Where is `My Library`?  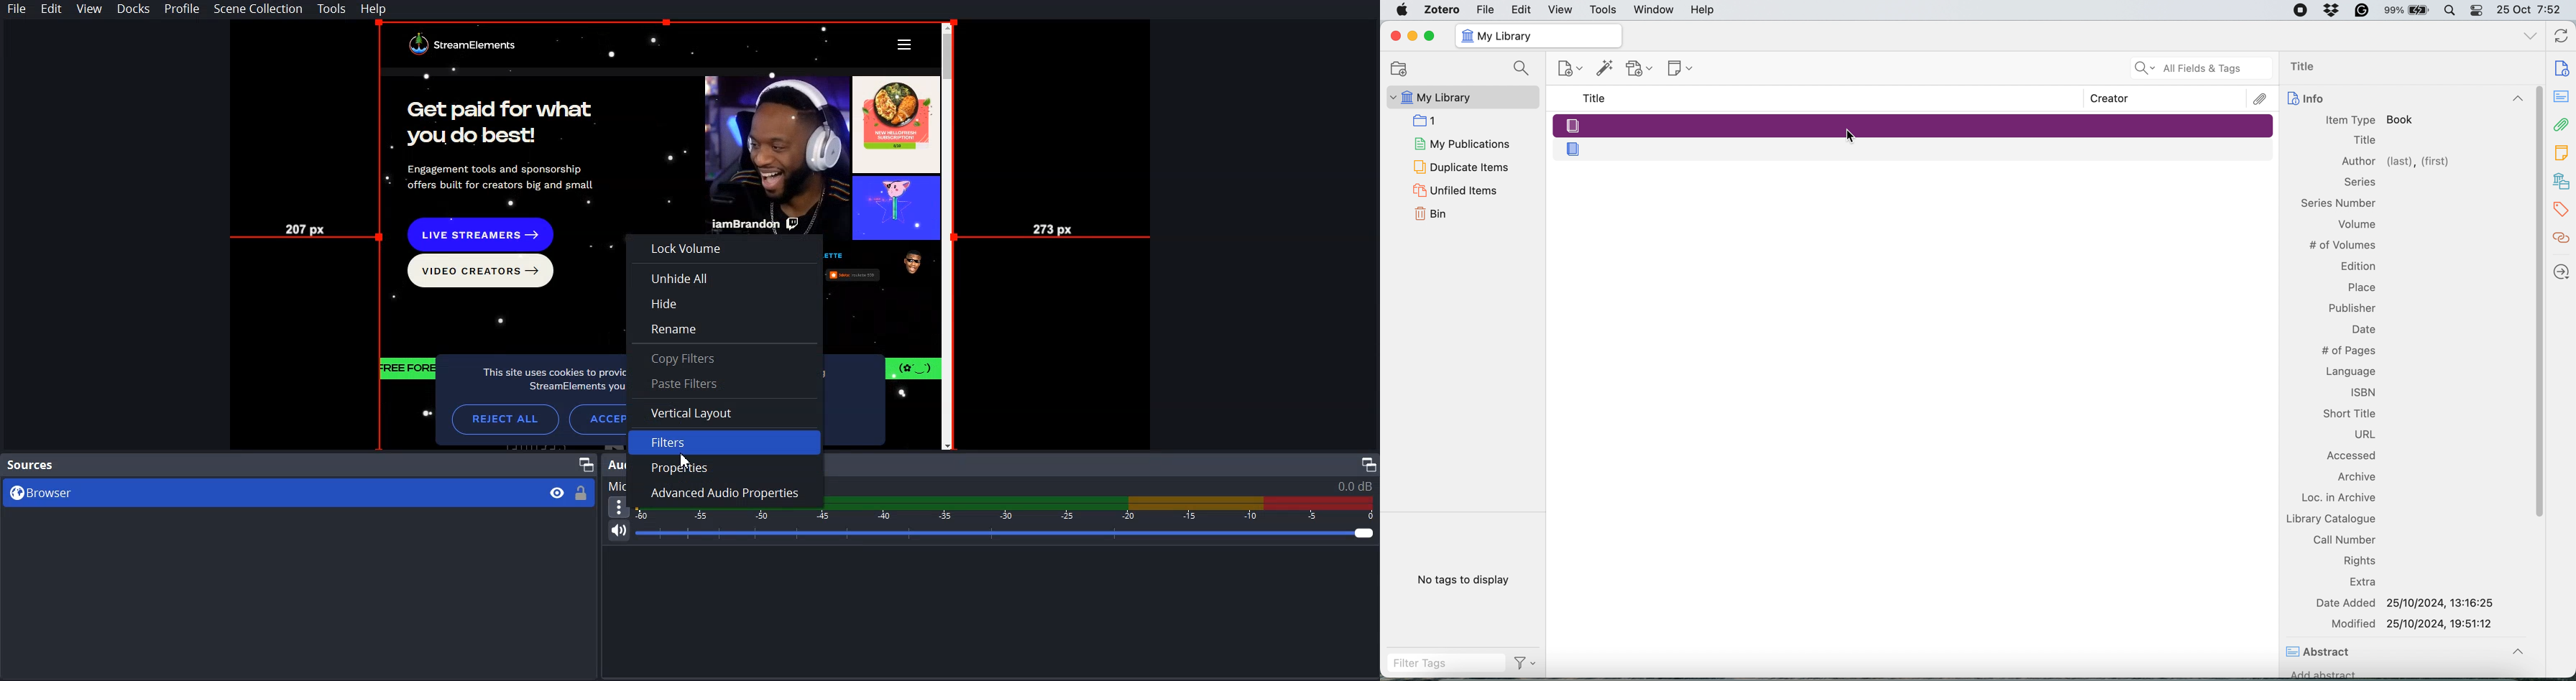 My Library is located at coordinates (1538, 36).